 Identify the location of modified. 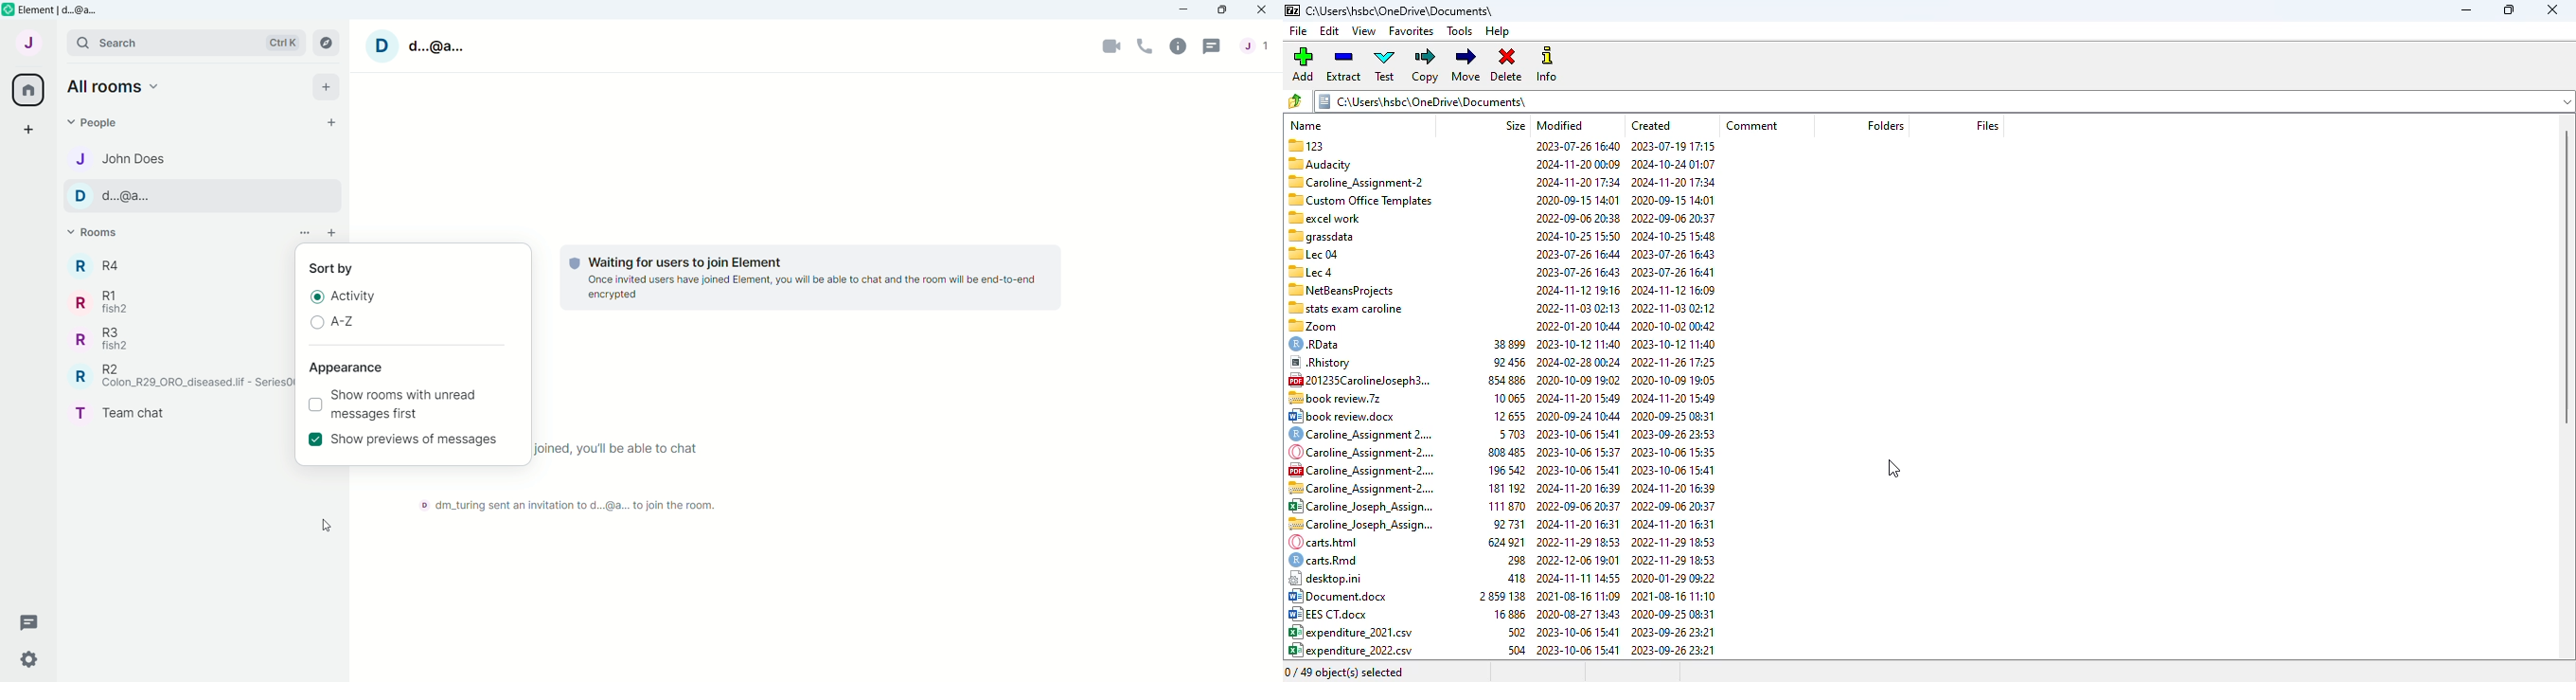
(1559, 125).